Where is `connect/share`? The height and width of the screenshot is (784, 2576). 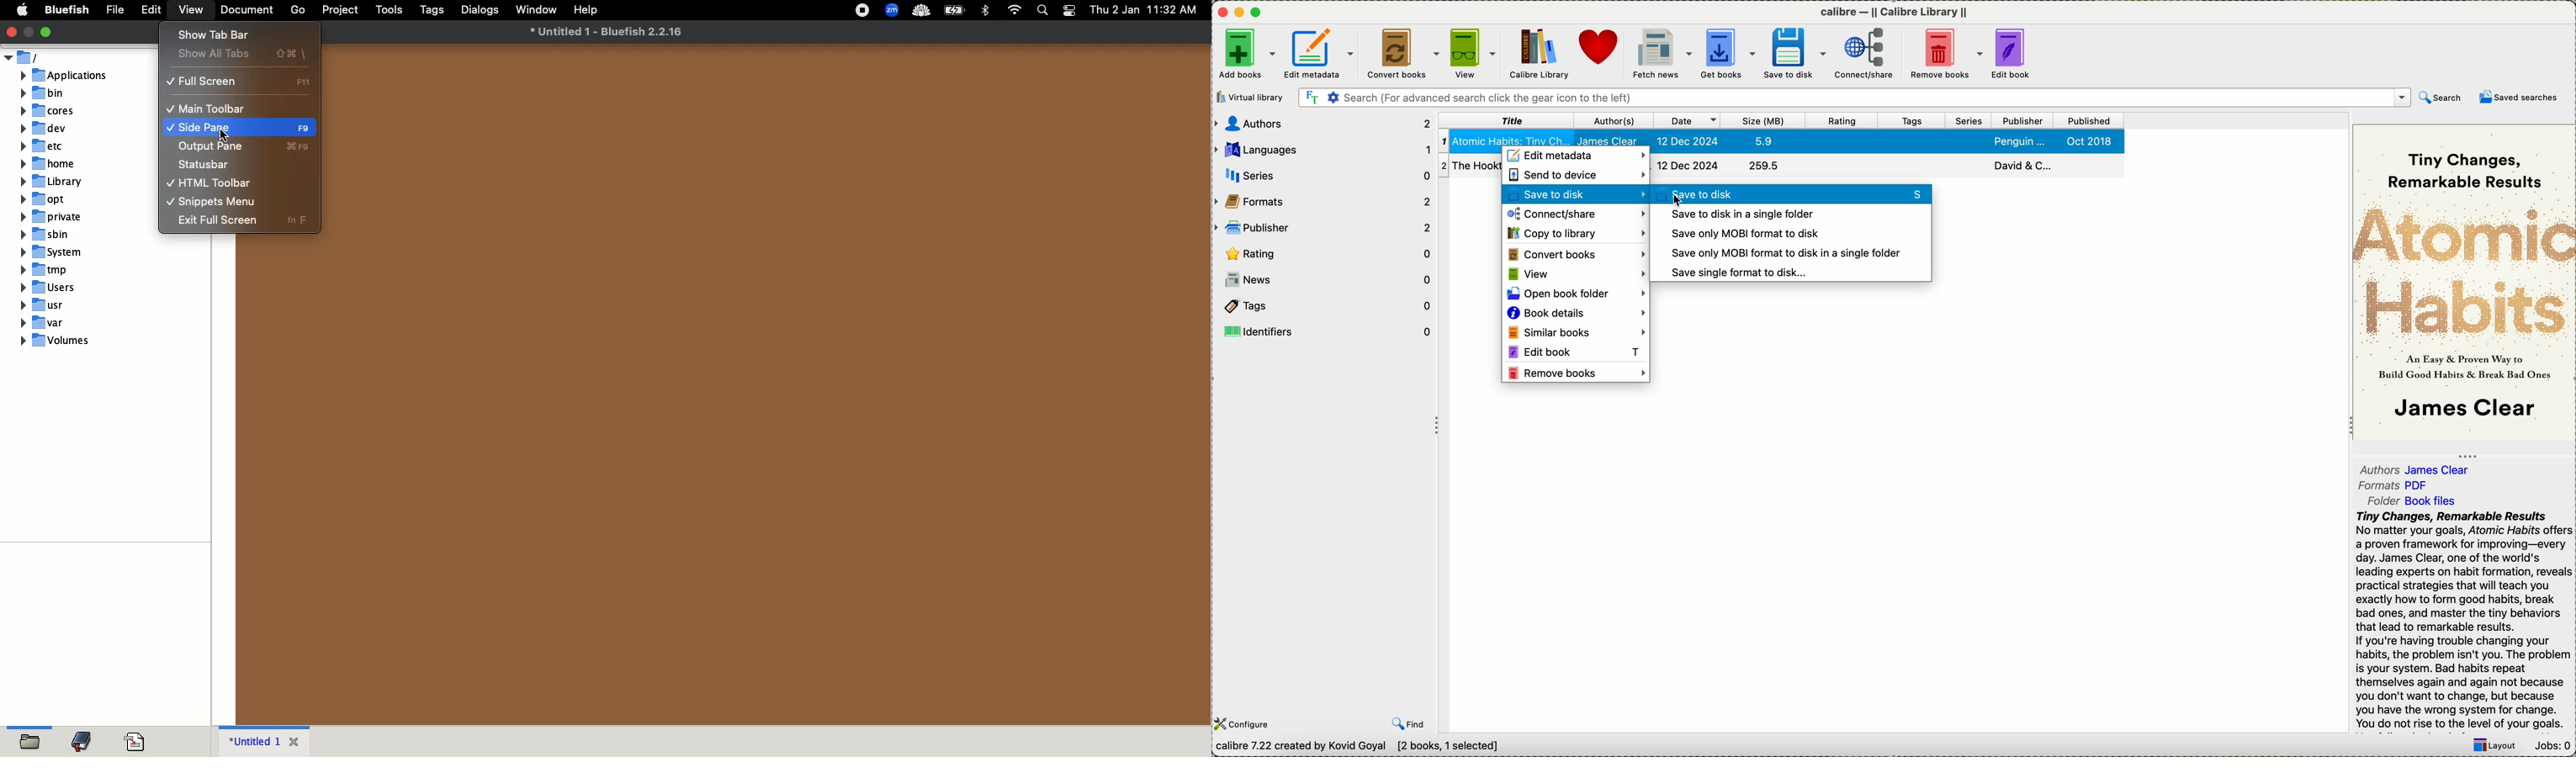 connect/share is located at coordinates (1575, 213).